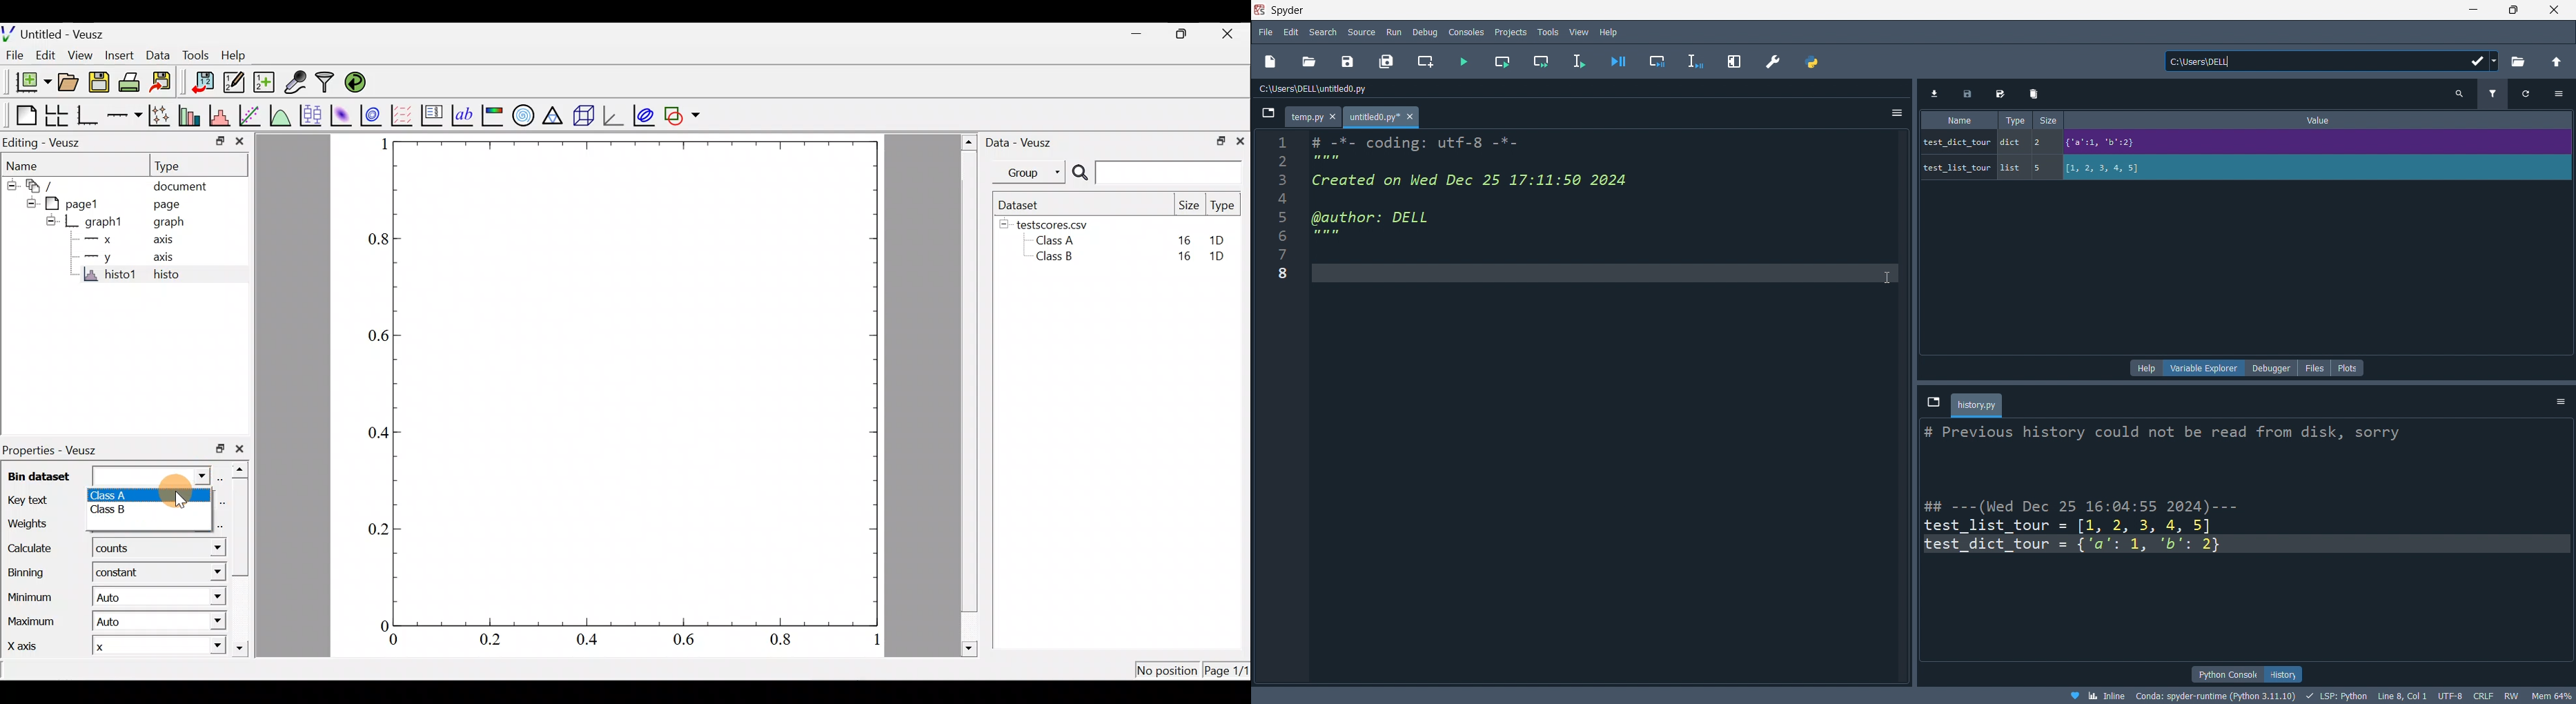 This screenshot has height=728, width=2576. I want to click on debug, so click(1427, 32).